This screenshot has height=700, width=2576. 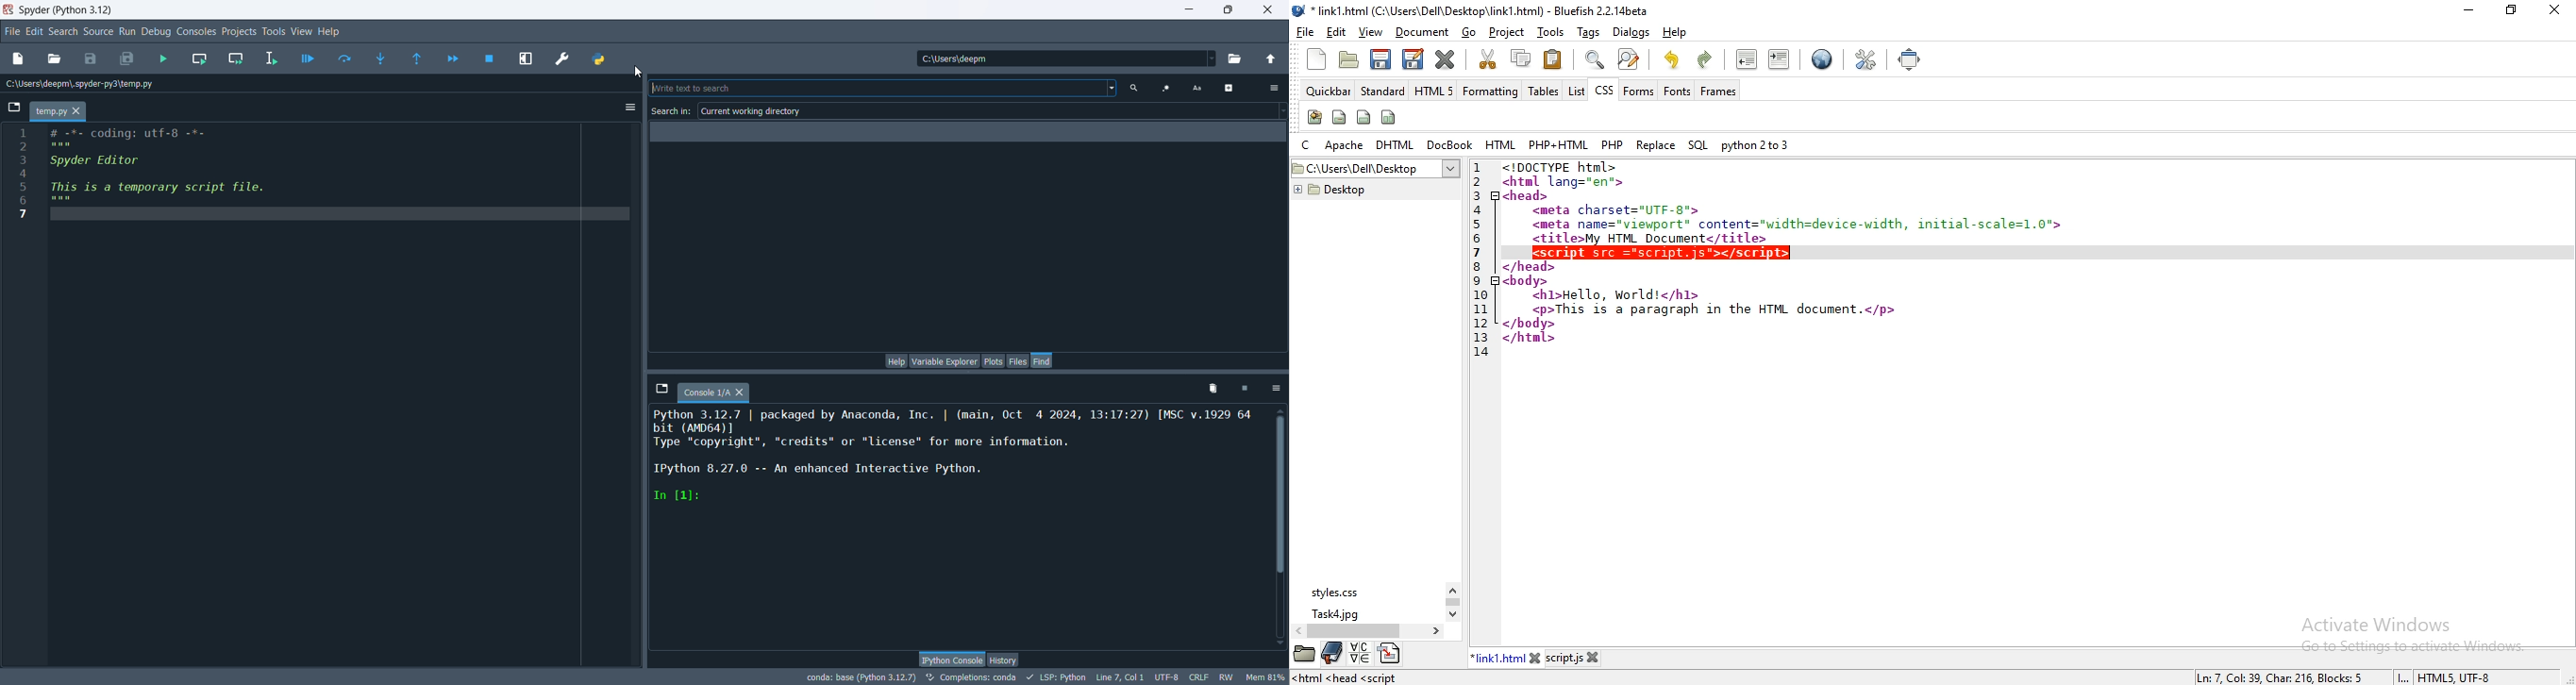 What do you see at coordinates (1003, 659) in the screenshot?
I see `history` at bounding box center [1003, 659].